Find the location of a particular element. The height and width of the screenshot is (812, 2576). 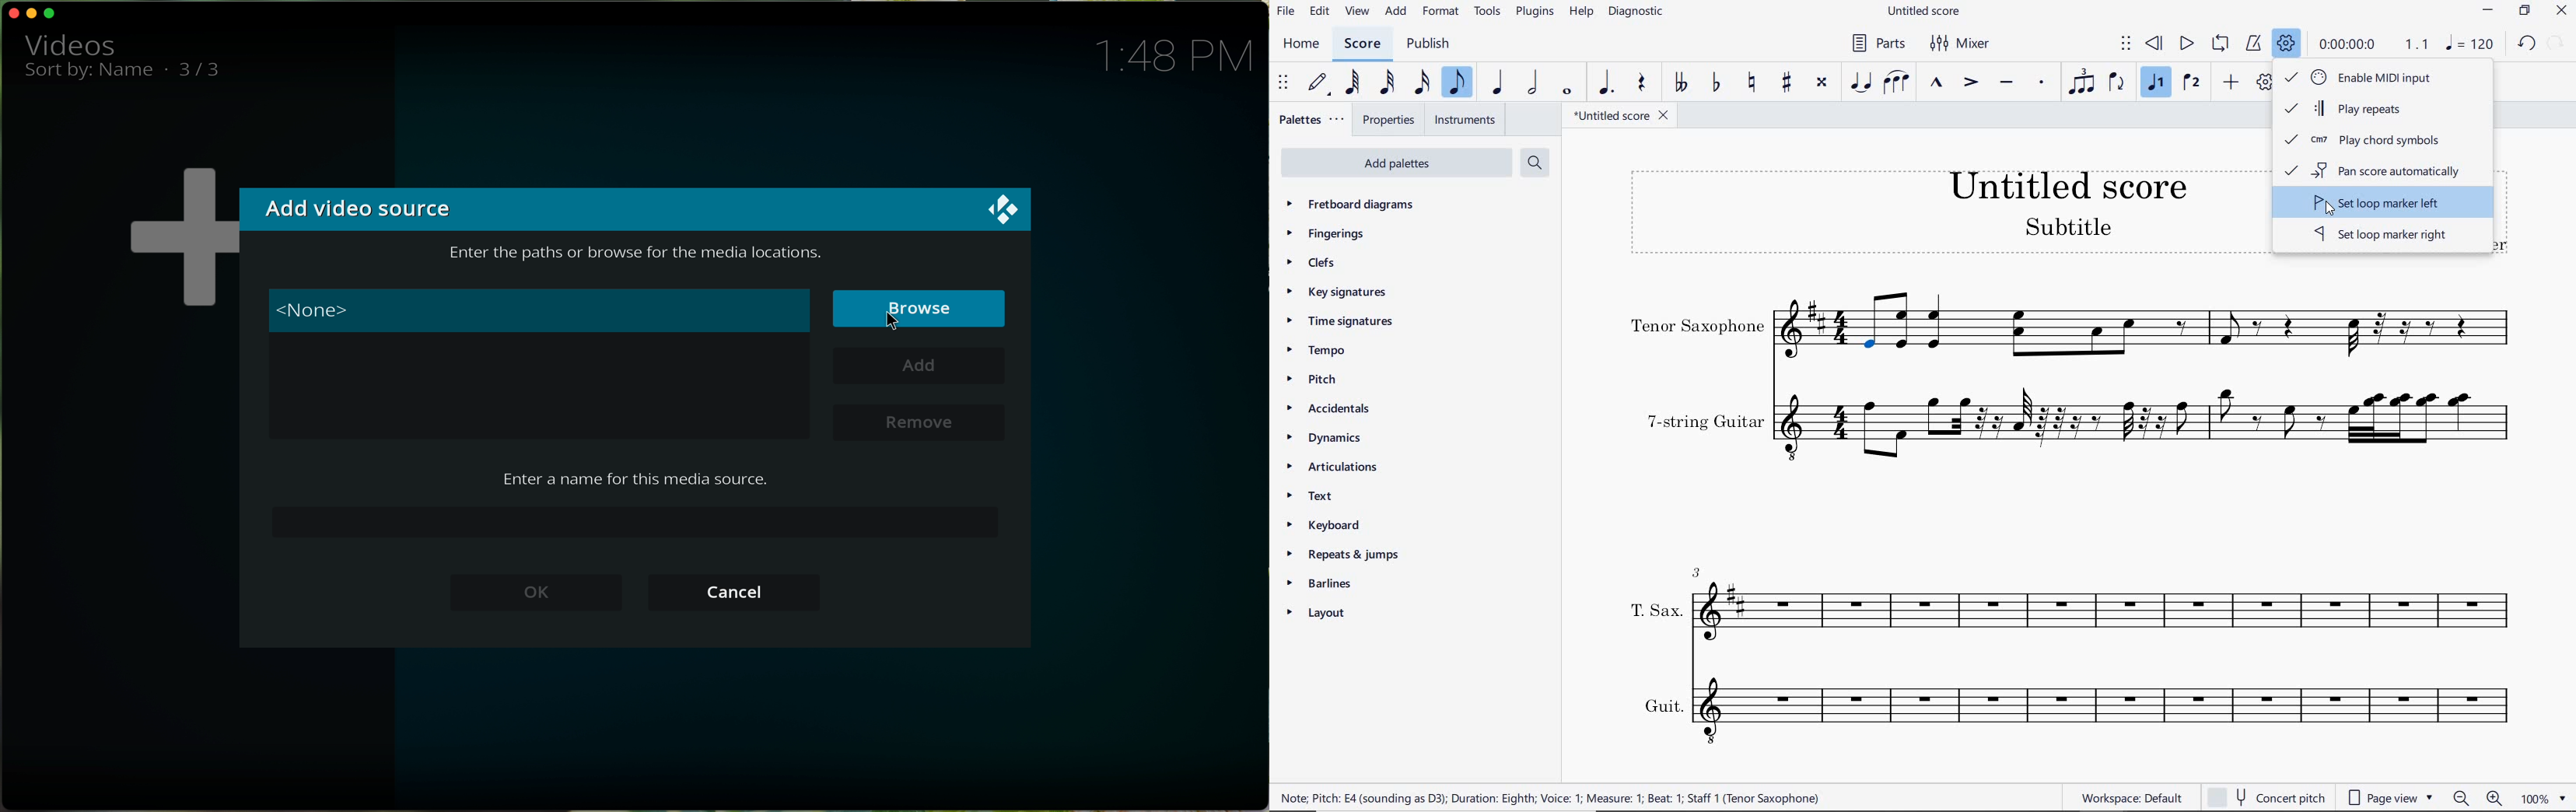

SLUR is located at coordinates (1895, 83).